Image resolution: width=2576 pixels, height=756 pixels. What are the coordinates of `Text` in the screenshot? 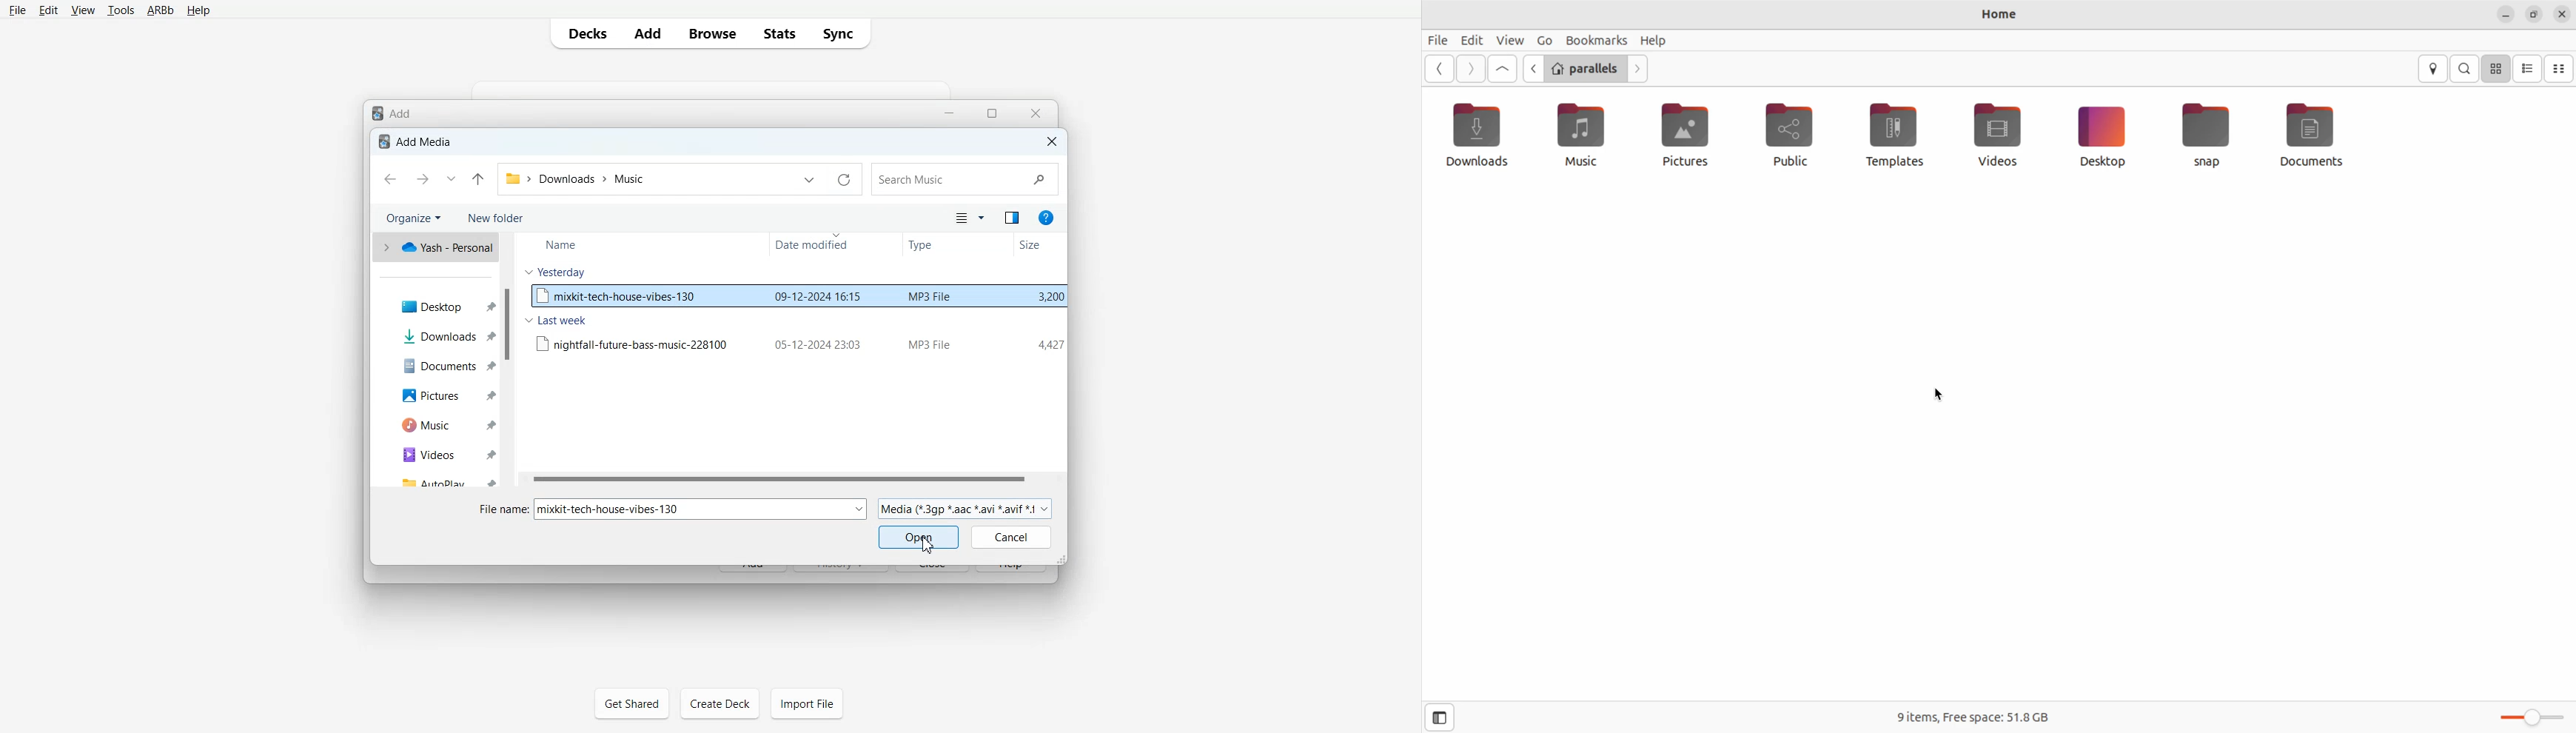 It's located at (393, 112).